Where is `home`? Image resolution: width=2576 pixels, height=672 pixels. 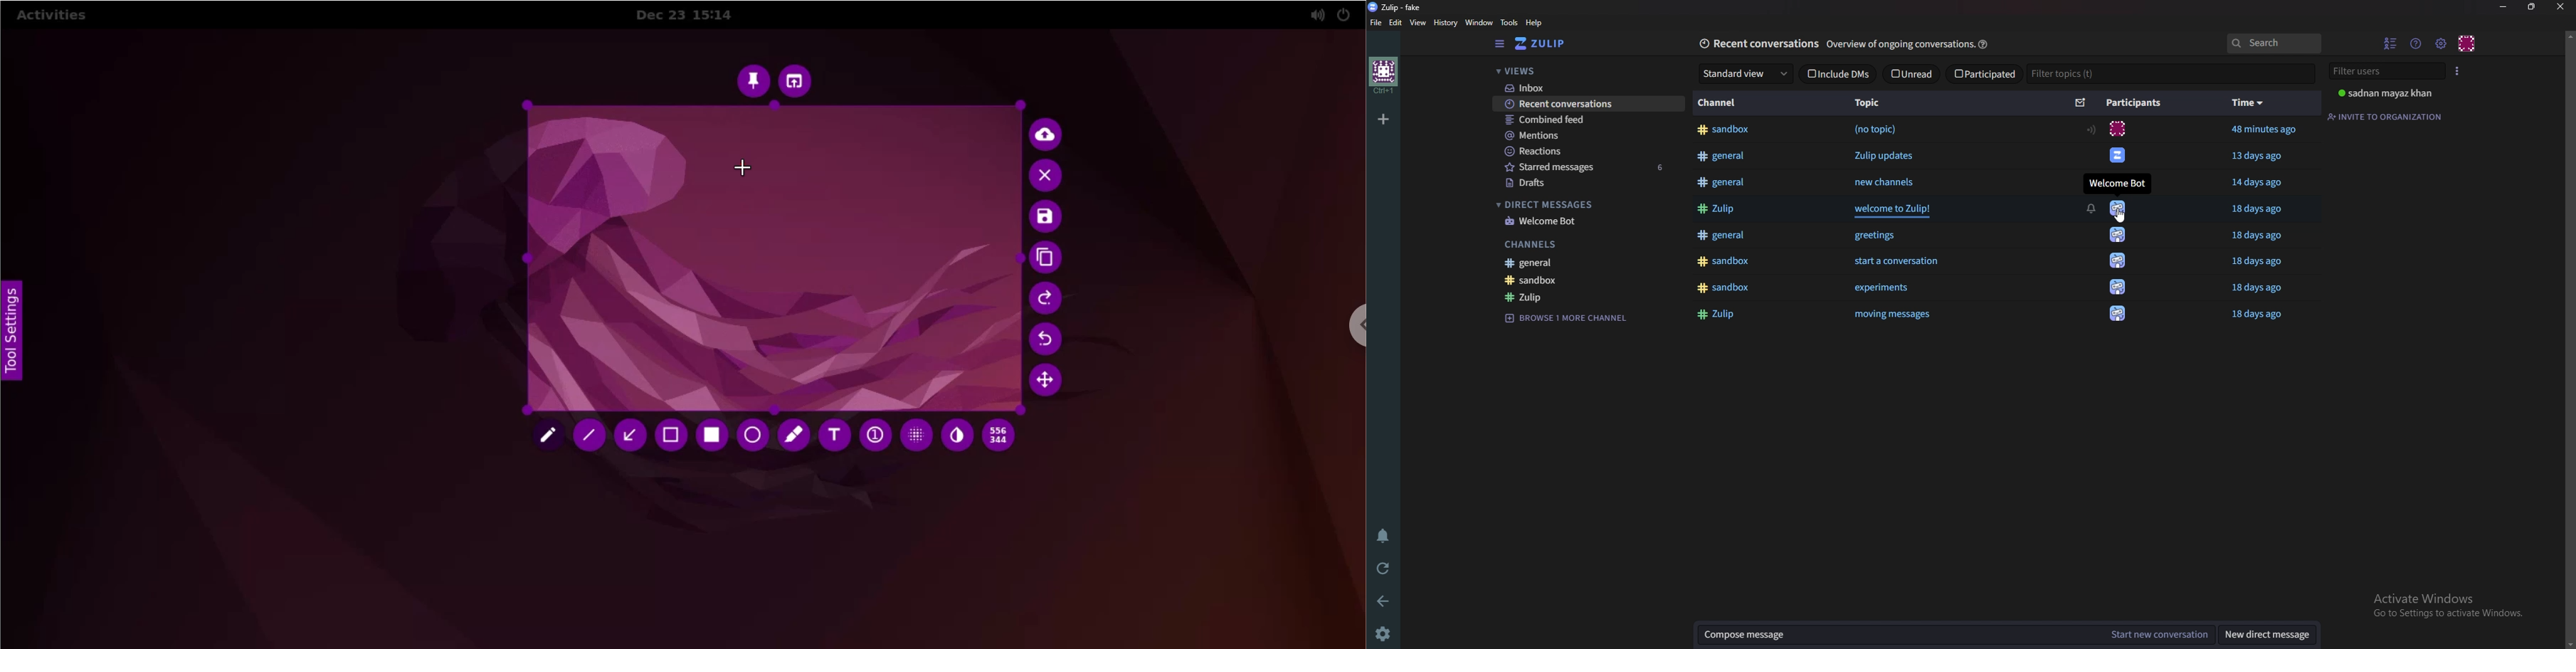
home is located at coordinates (1382, 75).